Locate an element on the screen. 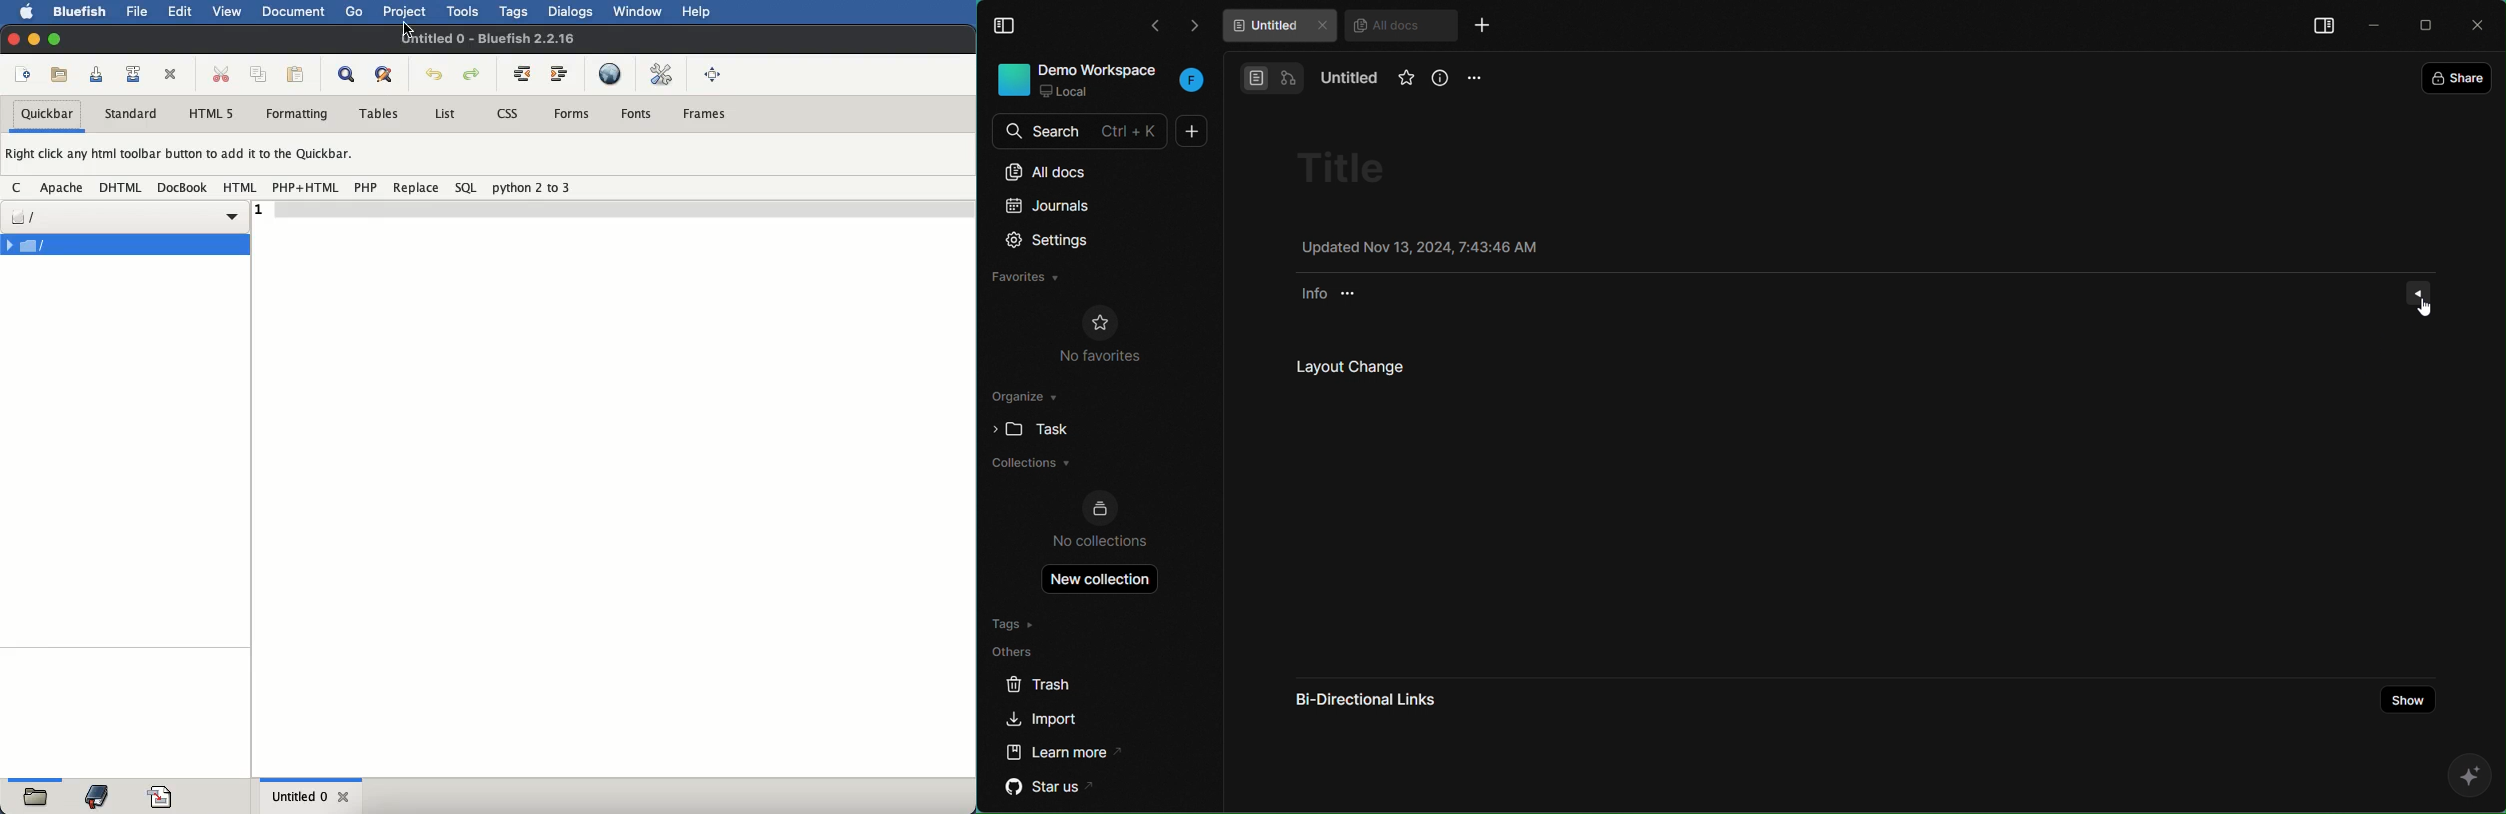  1 Trash is located at coordinates (1053, 686).